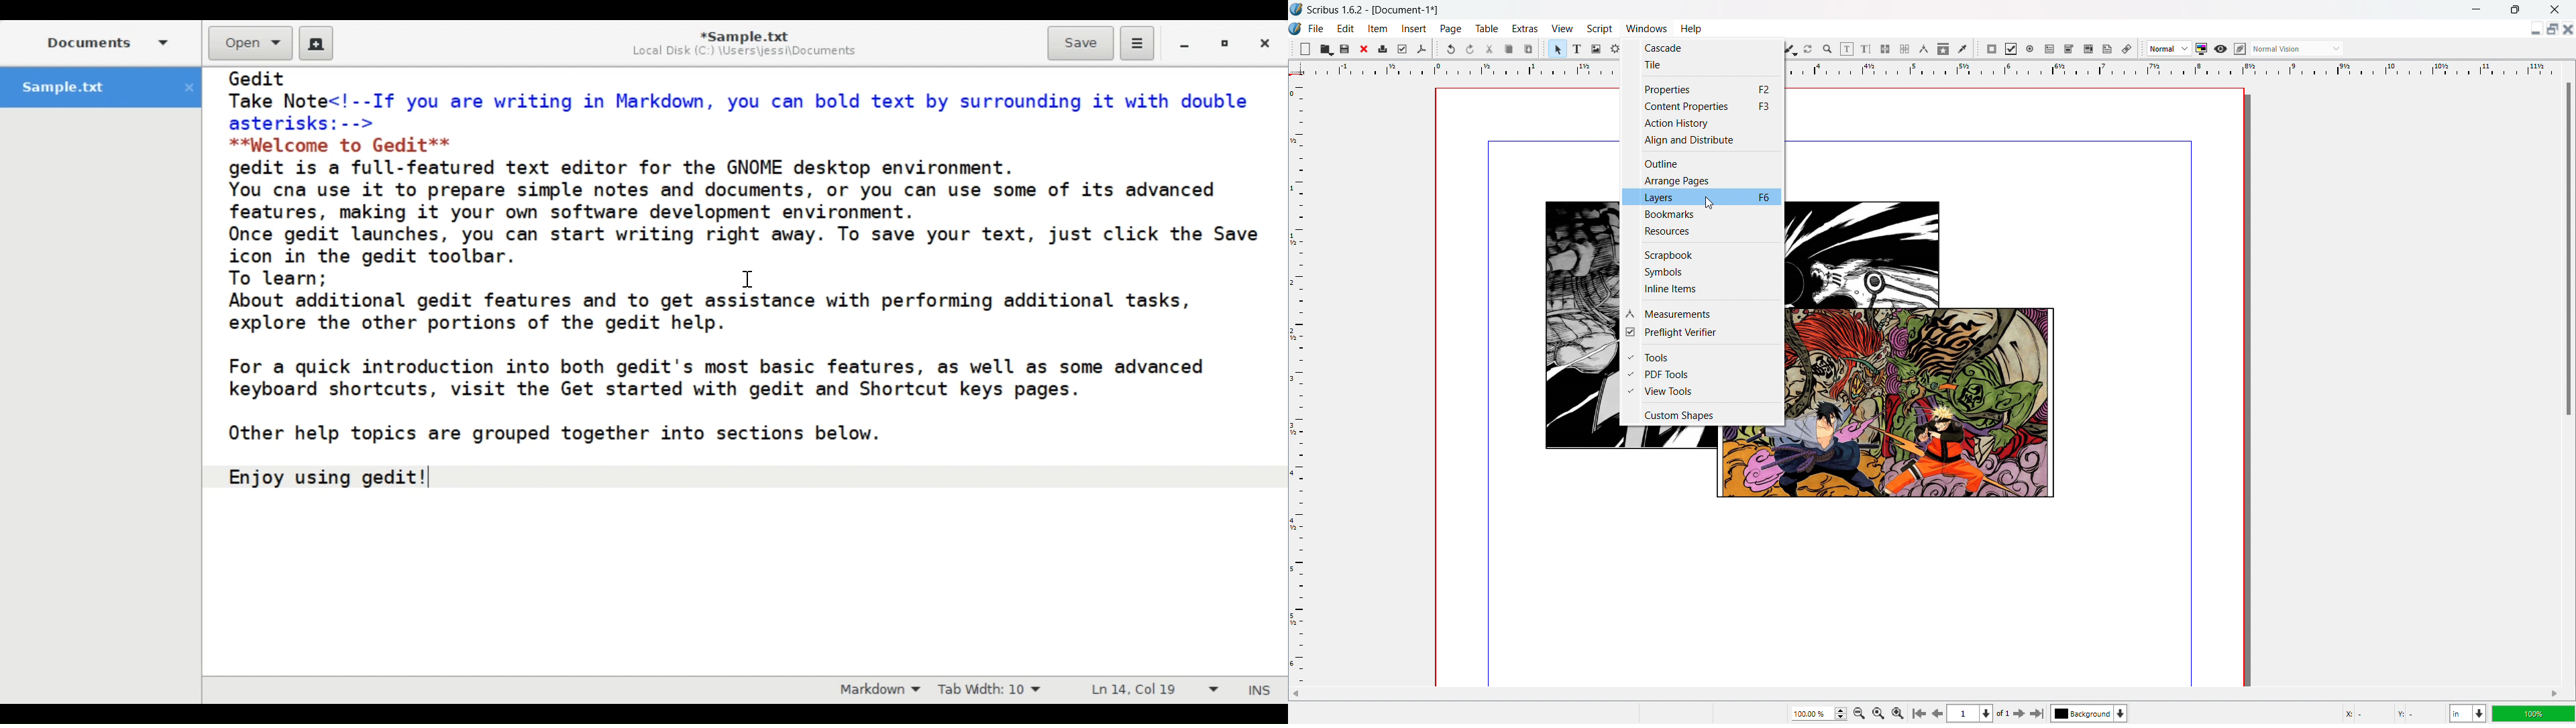  What do you see at coordinates (1702, 64) in the screenshot?
I see `tile` at bounding box center [1702, 64].